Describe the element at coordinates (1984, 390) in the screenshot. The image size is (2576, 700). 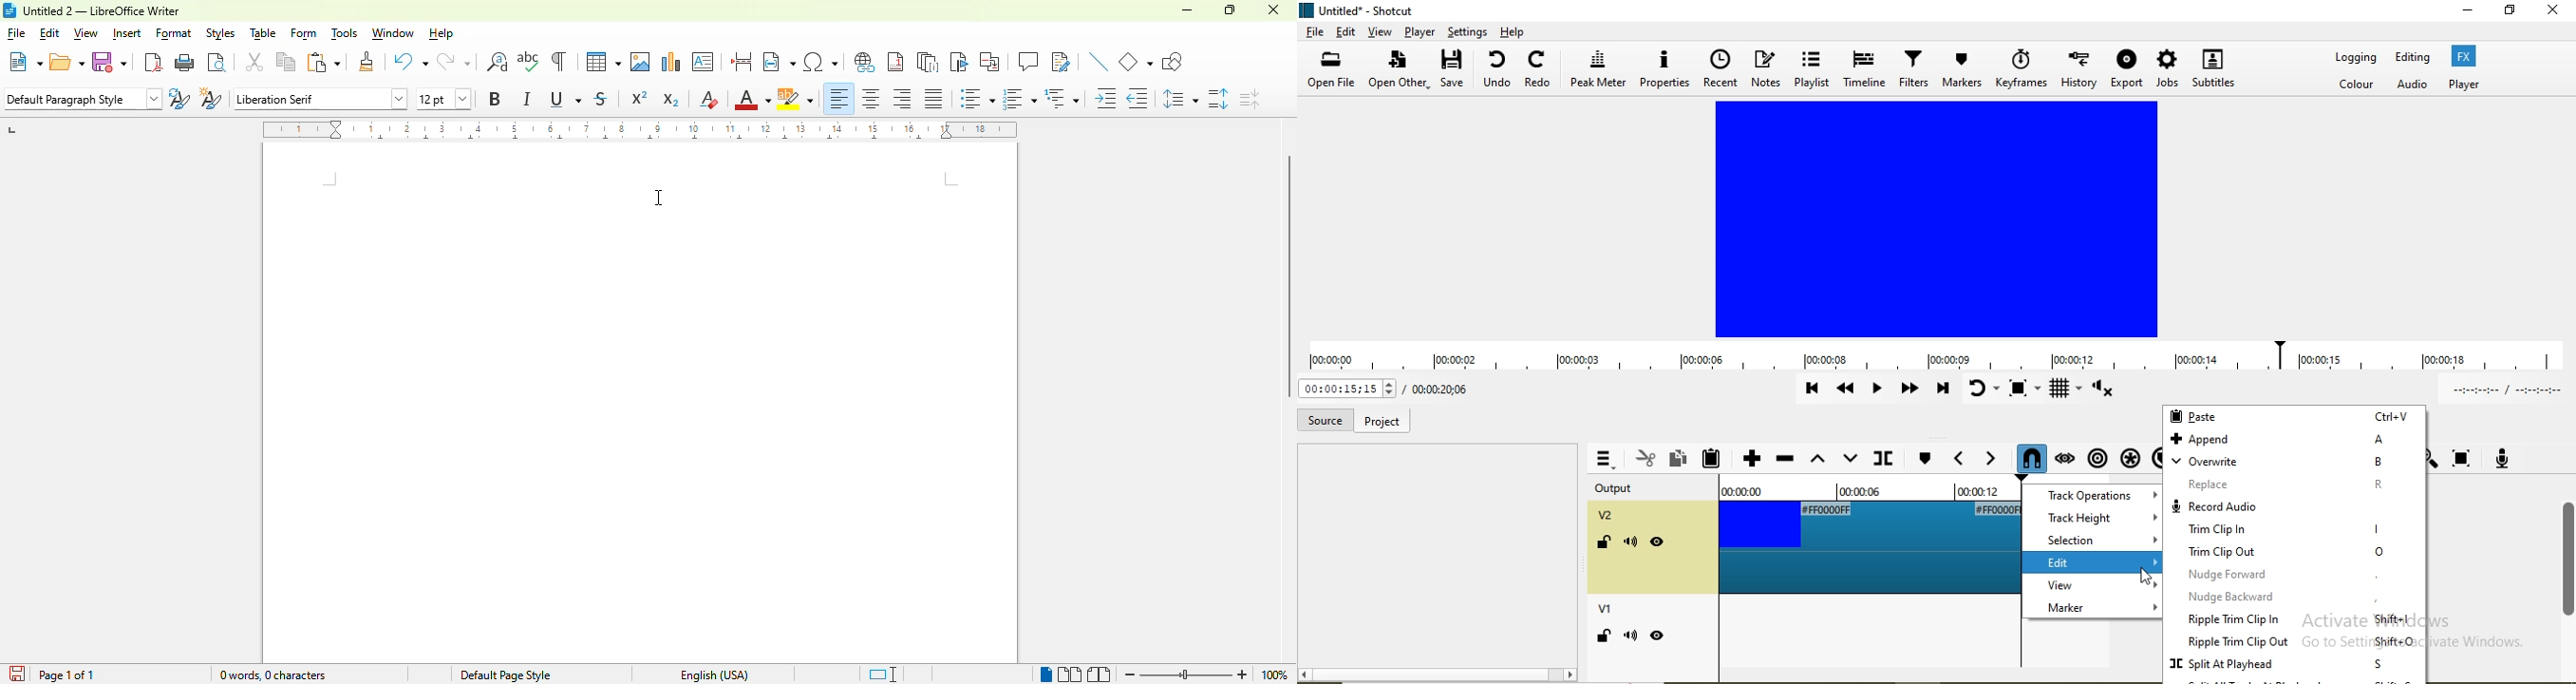
I see `` at that location.